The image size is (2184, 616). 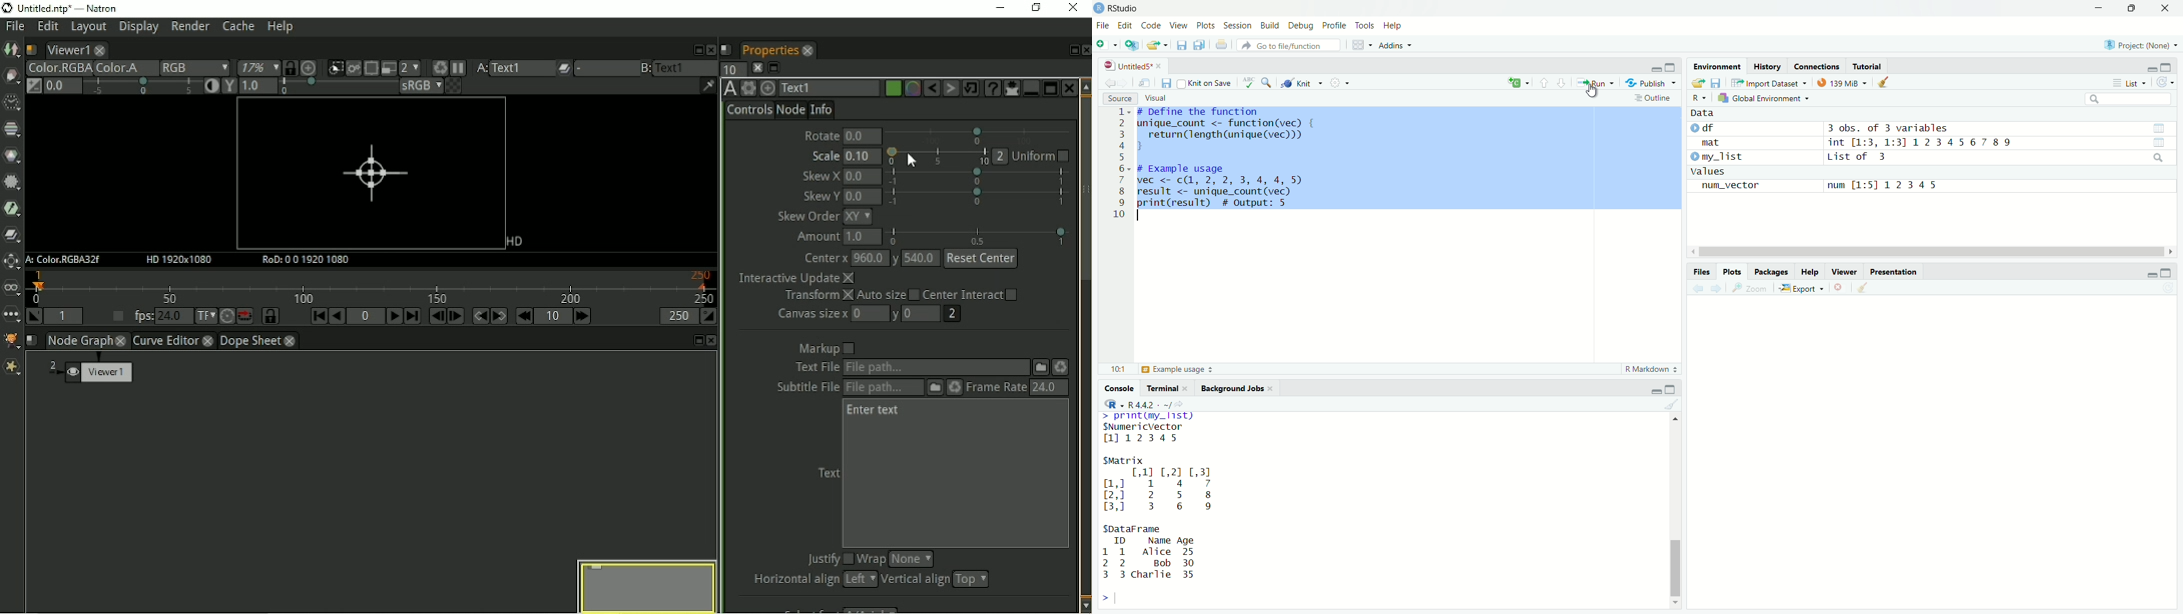 I want to click on print current file, so click(x=1221, y=46).